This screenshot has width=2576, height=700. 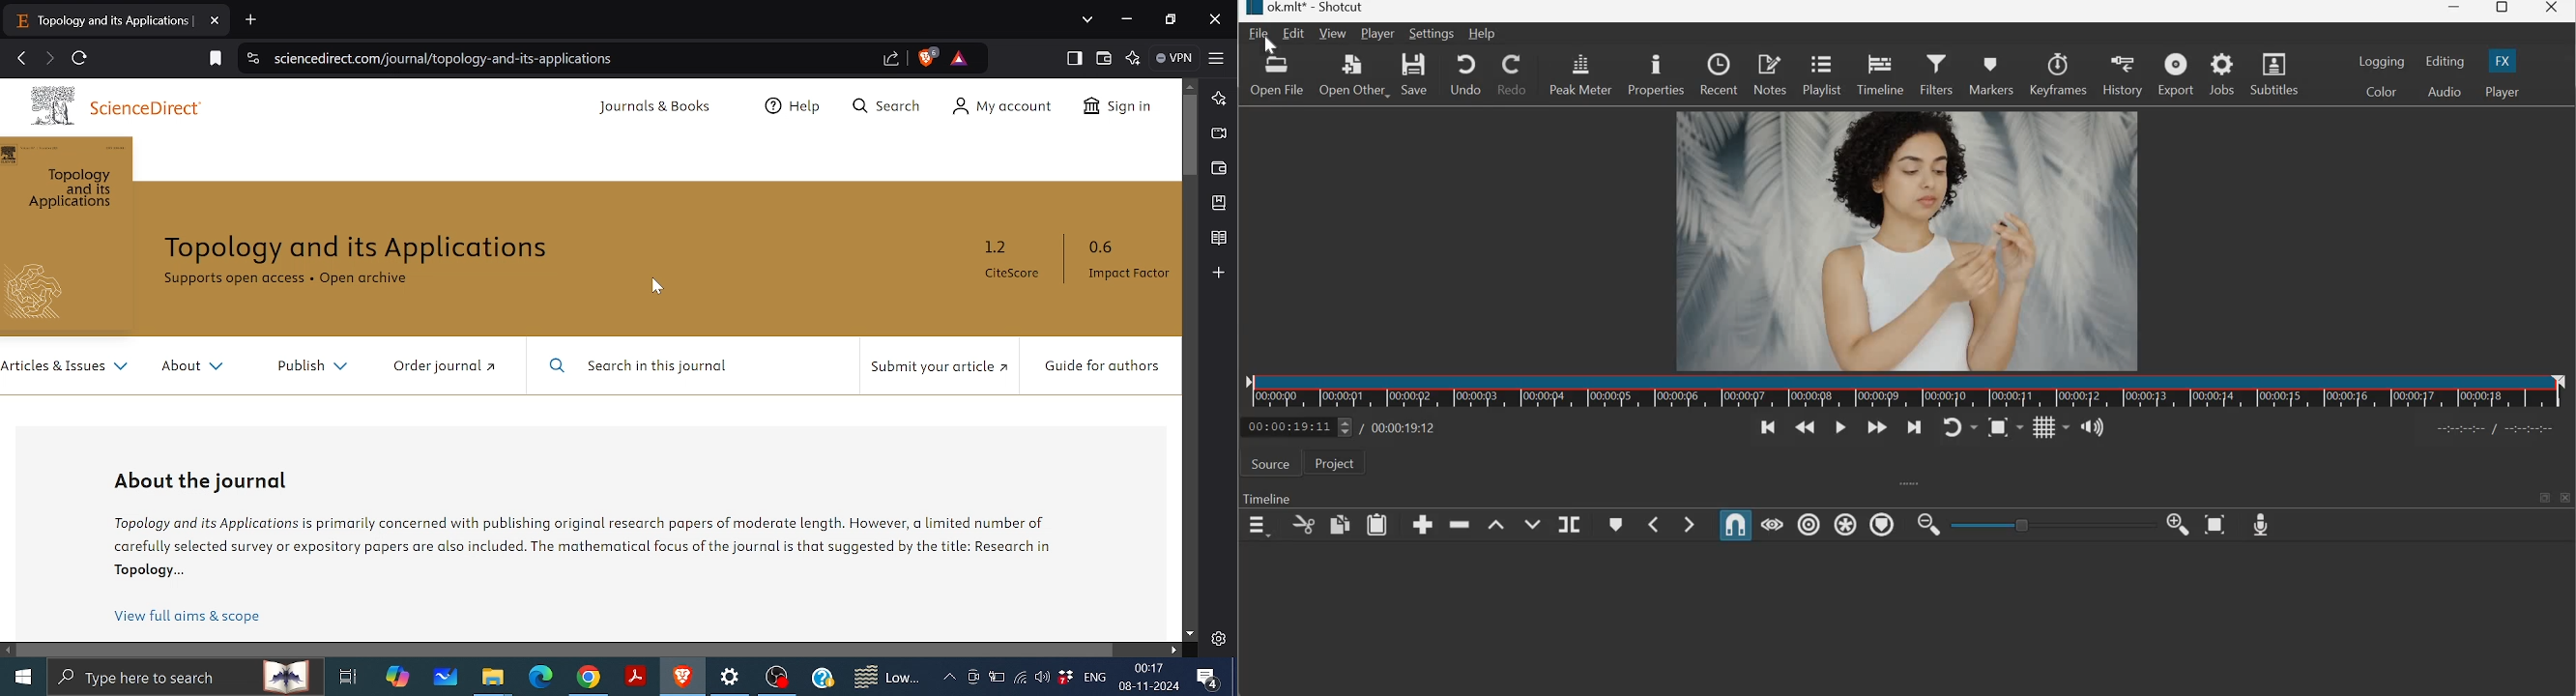 What do you see at coordinates (2503, 10) in the screenshot?
I see `Maximize` at bounding box center [2503, 10].